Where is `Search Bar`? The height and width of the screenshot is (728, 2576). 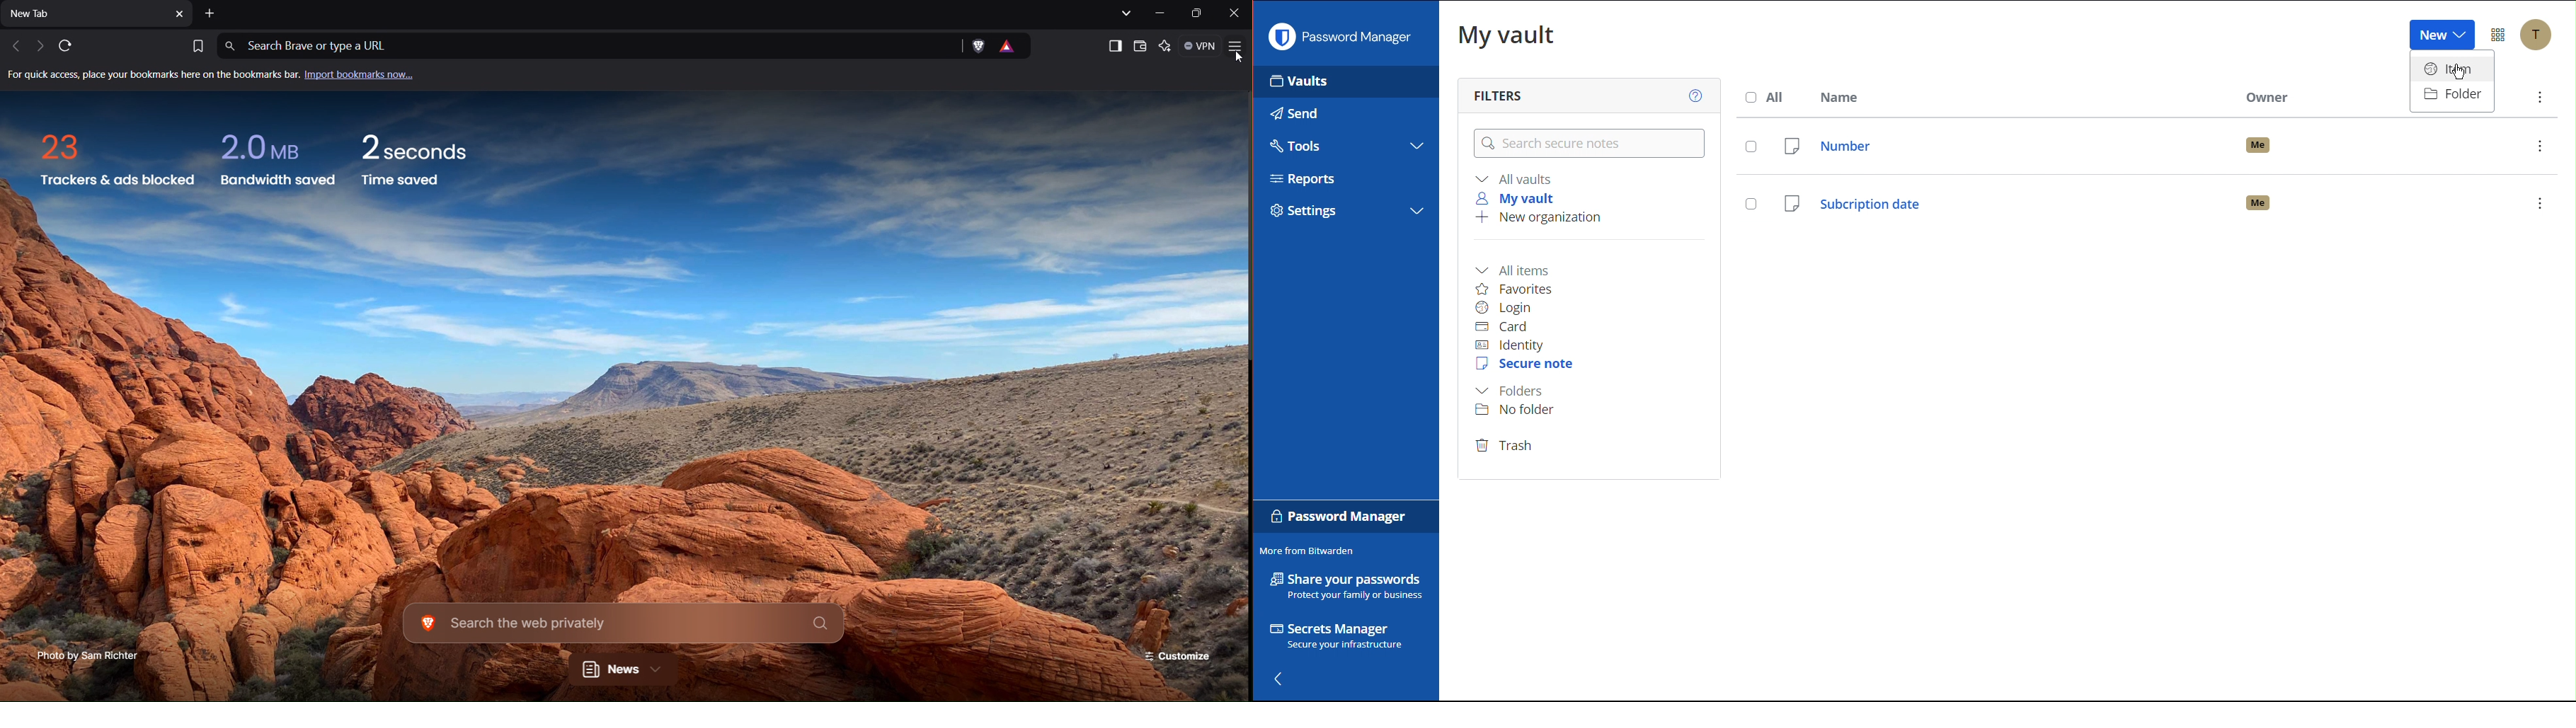
Search Bar is located at coordinates (1586, 144).